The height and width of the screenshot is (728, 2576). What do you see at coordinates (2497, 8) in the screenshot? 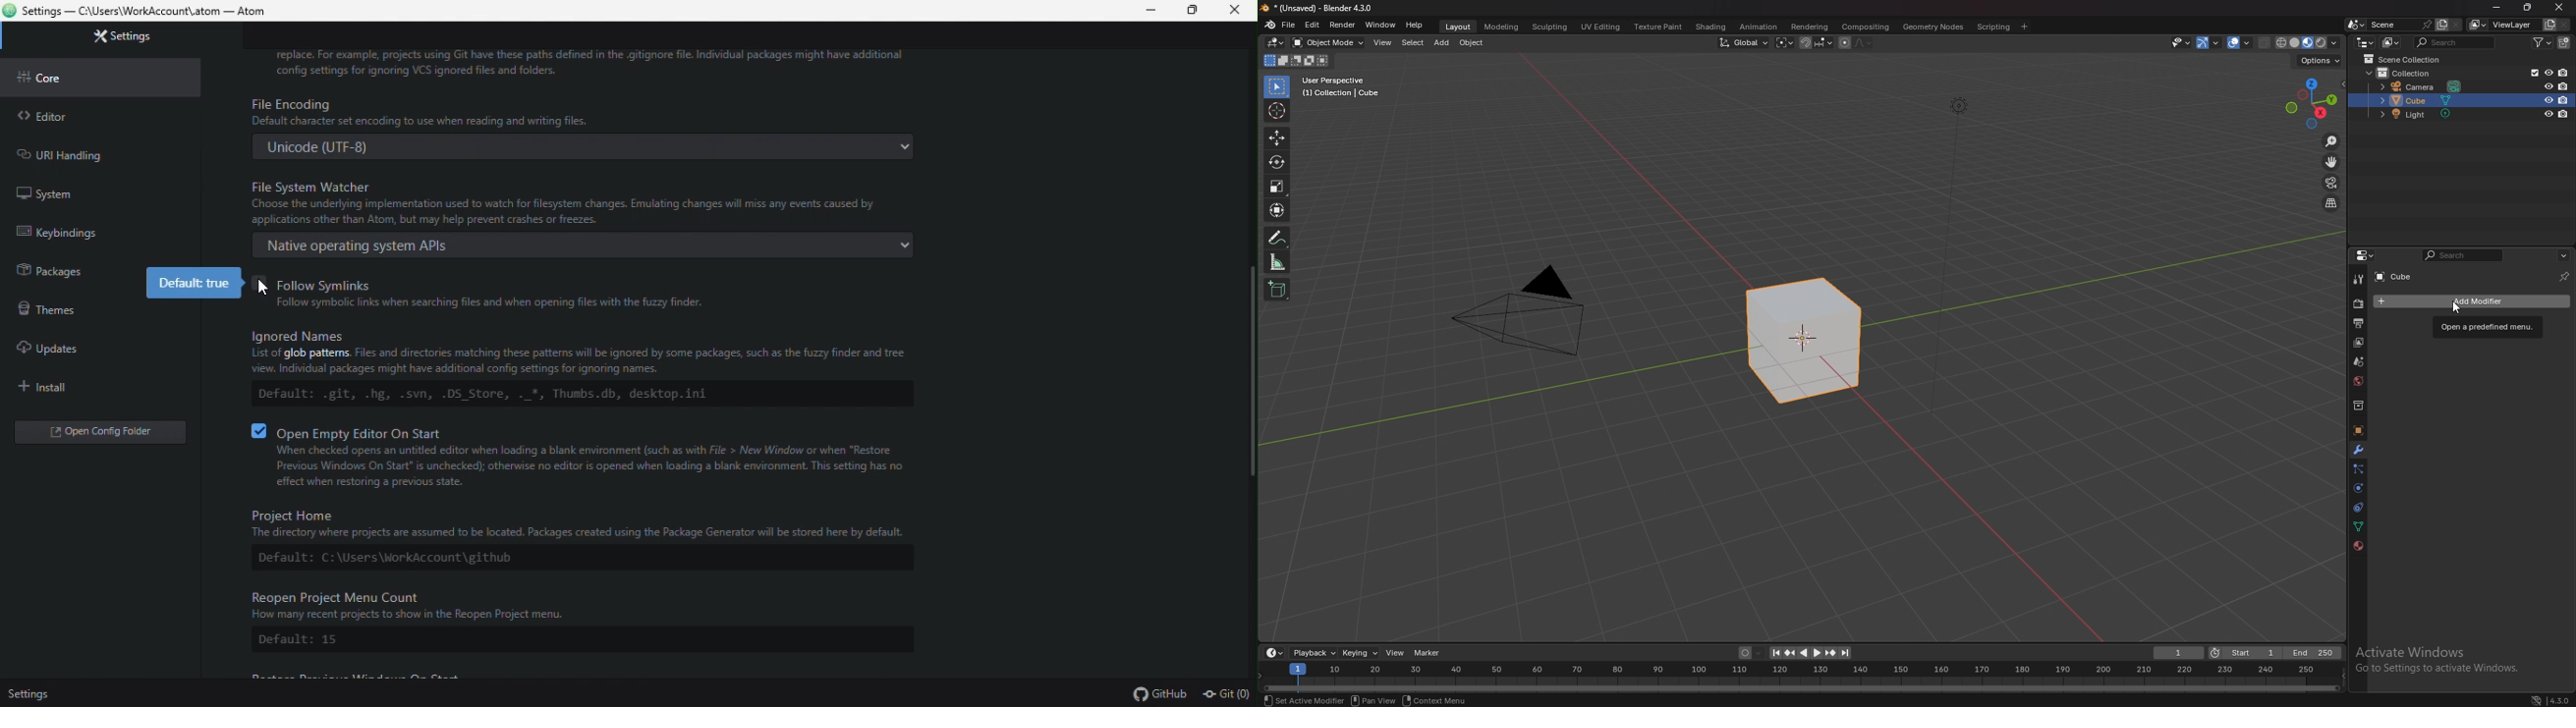
I see `minimize` at bounding box center [2497, 8].